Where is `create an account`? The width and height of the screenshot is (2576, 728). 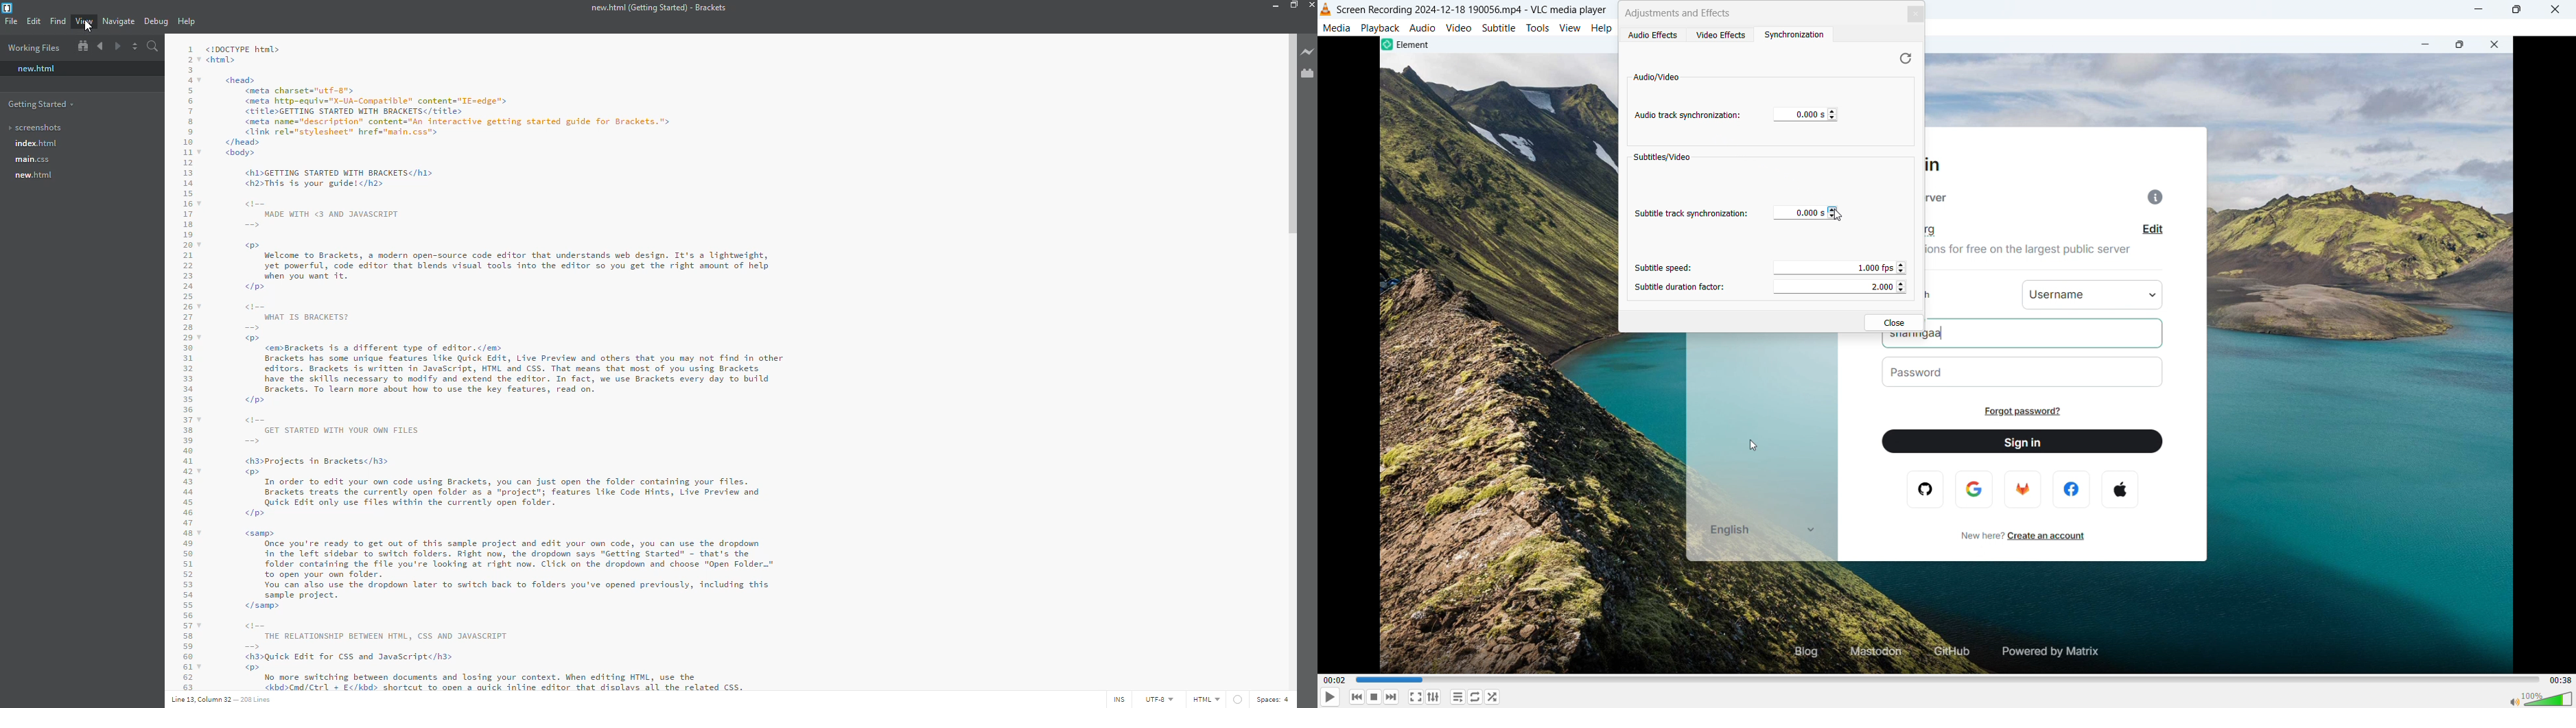
create an account is located at coordinates (2056, 536).